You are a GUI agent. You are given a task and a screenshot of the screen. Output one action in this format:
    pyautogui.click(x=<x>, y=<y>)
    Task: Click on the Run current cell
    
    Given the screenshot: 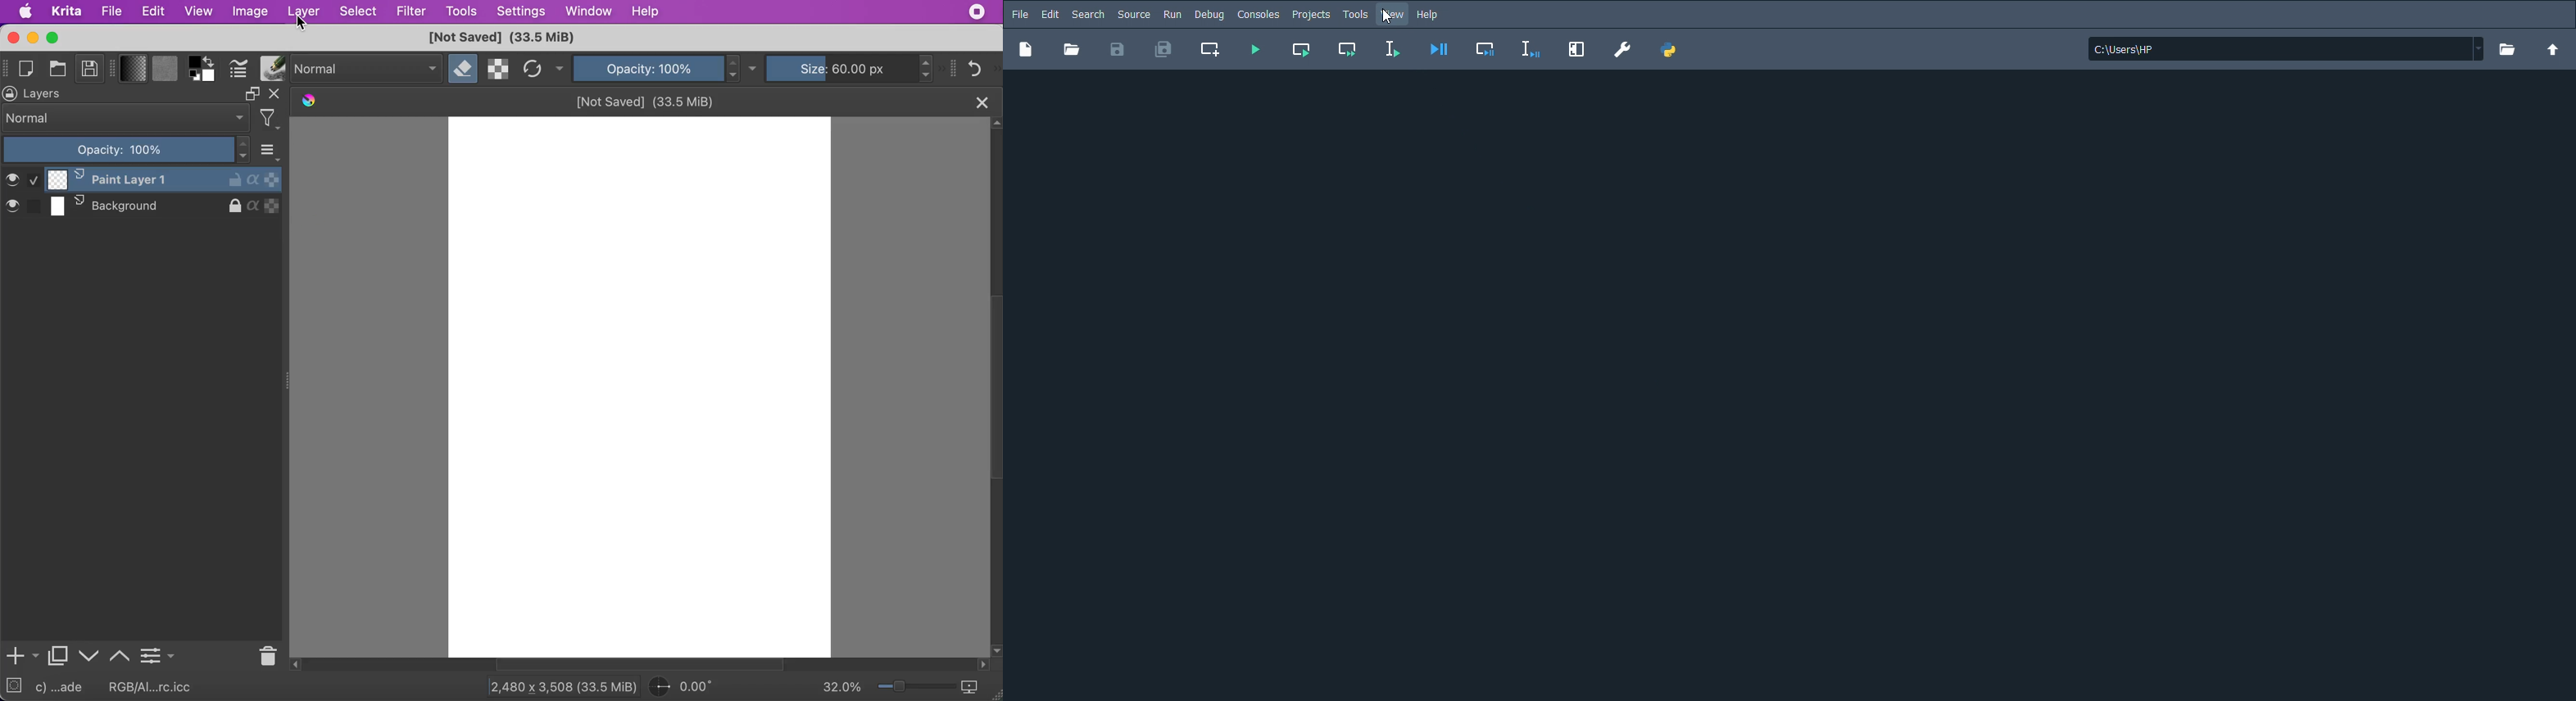 What is the action you would take?
    pyautogui.click(x=1302, y=48)
    